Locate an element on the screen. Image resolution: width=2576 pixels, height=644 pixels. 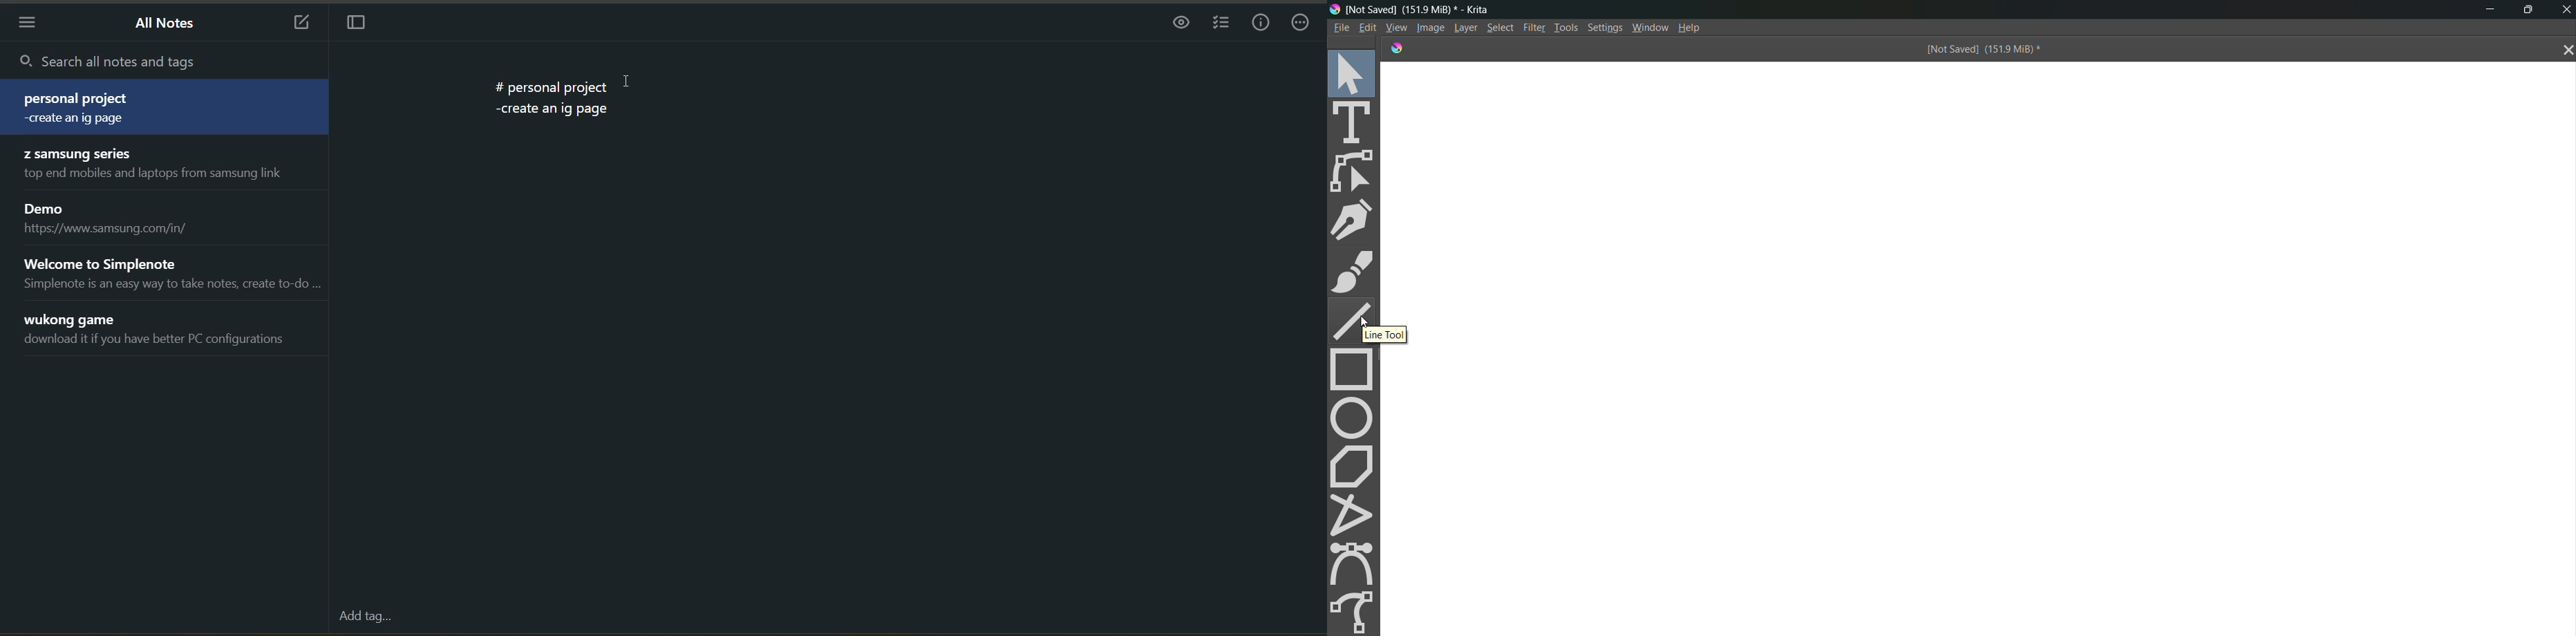
Line Tool is located at coordinates (1384, 334).